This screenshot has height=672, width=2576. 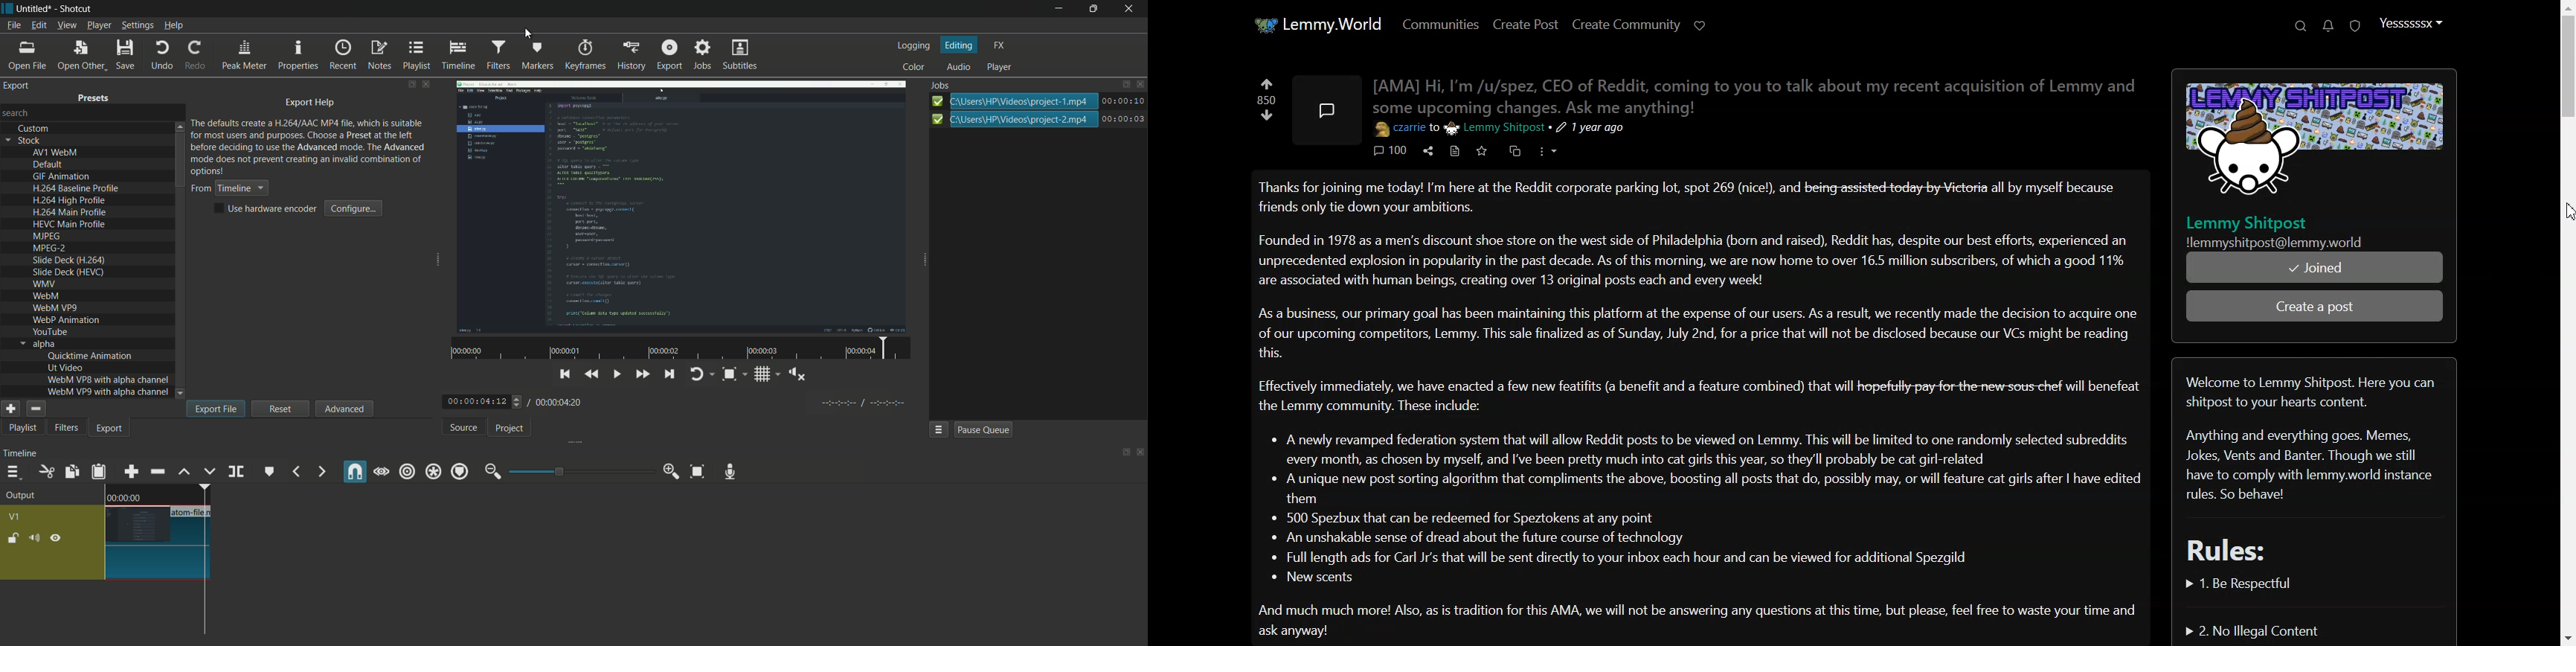 What do you see at coordinates (426, 84) in the screenshot?
I see `close export` at bounding box center [426, 84].